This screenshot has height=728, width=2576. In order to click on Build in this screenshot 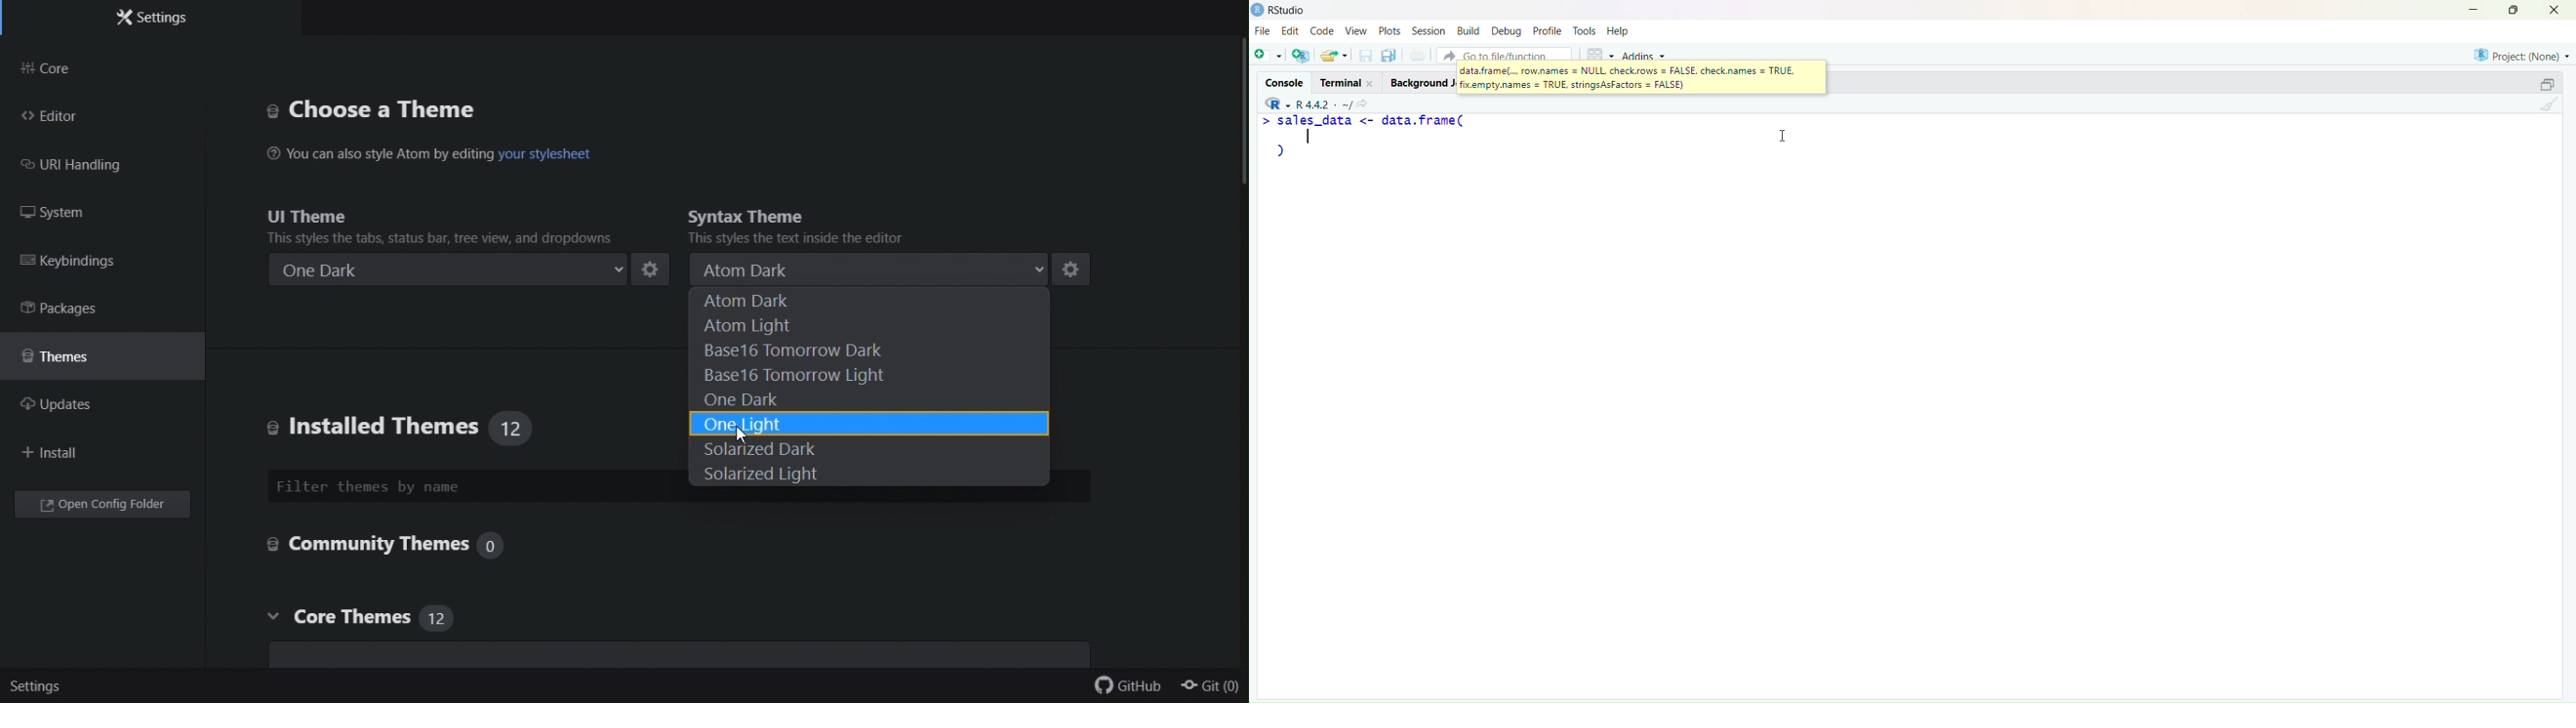, I will do `click(1467, 30)`.